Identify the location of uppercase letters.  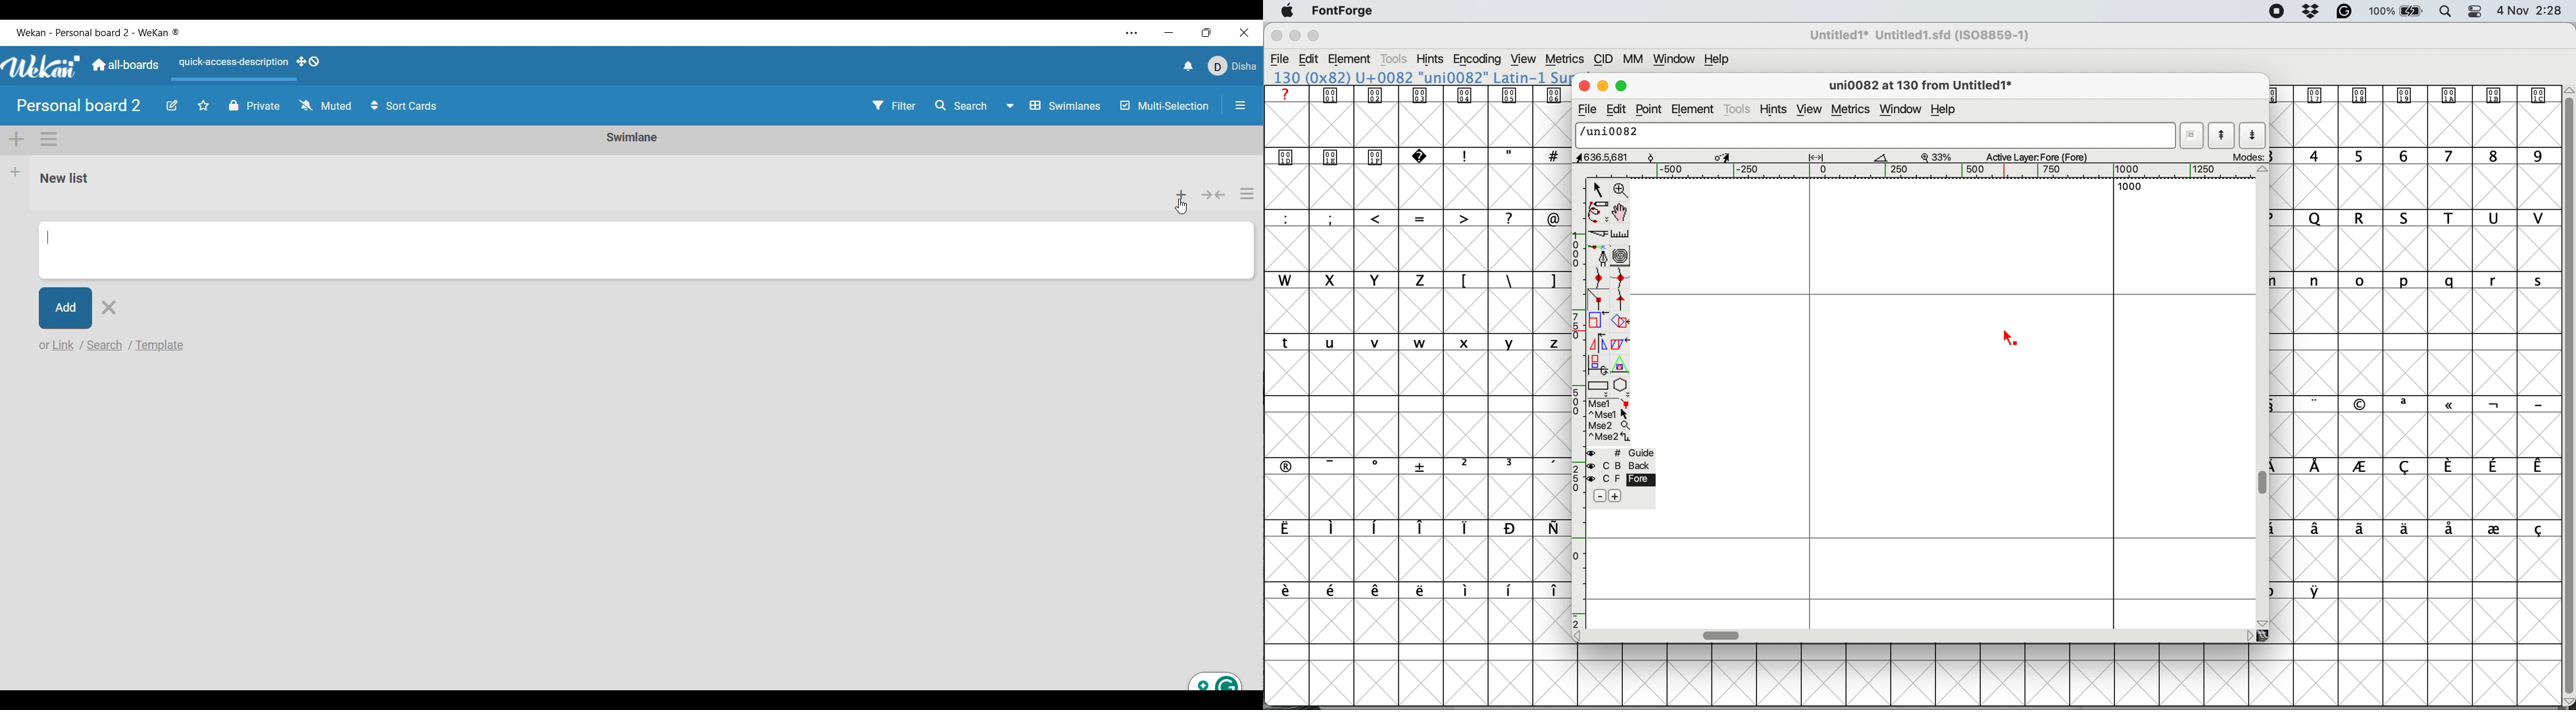
(1353, 279).